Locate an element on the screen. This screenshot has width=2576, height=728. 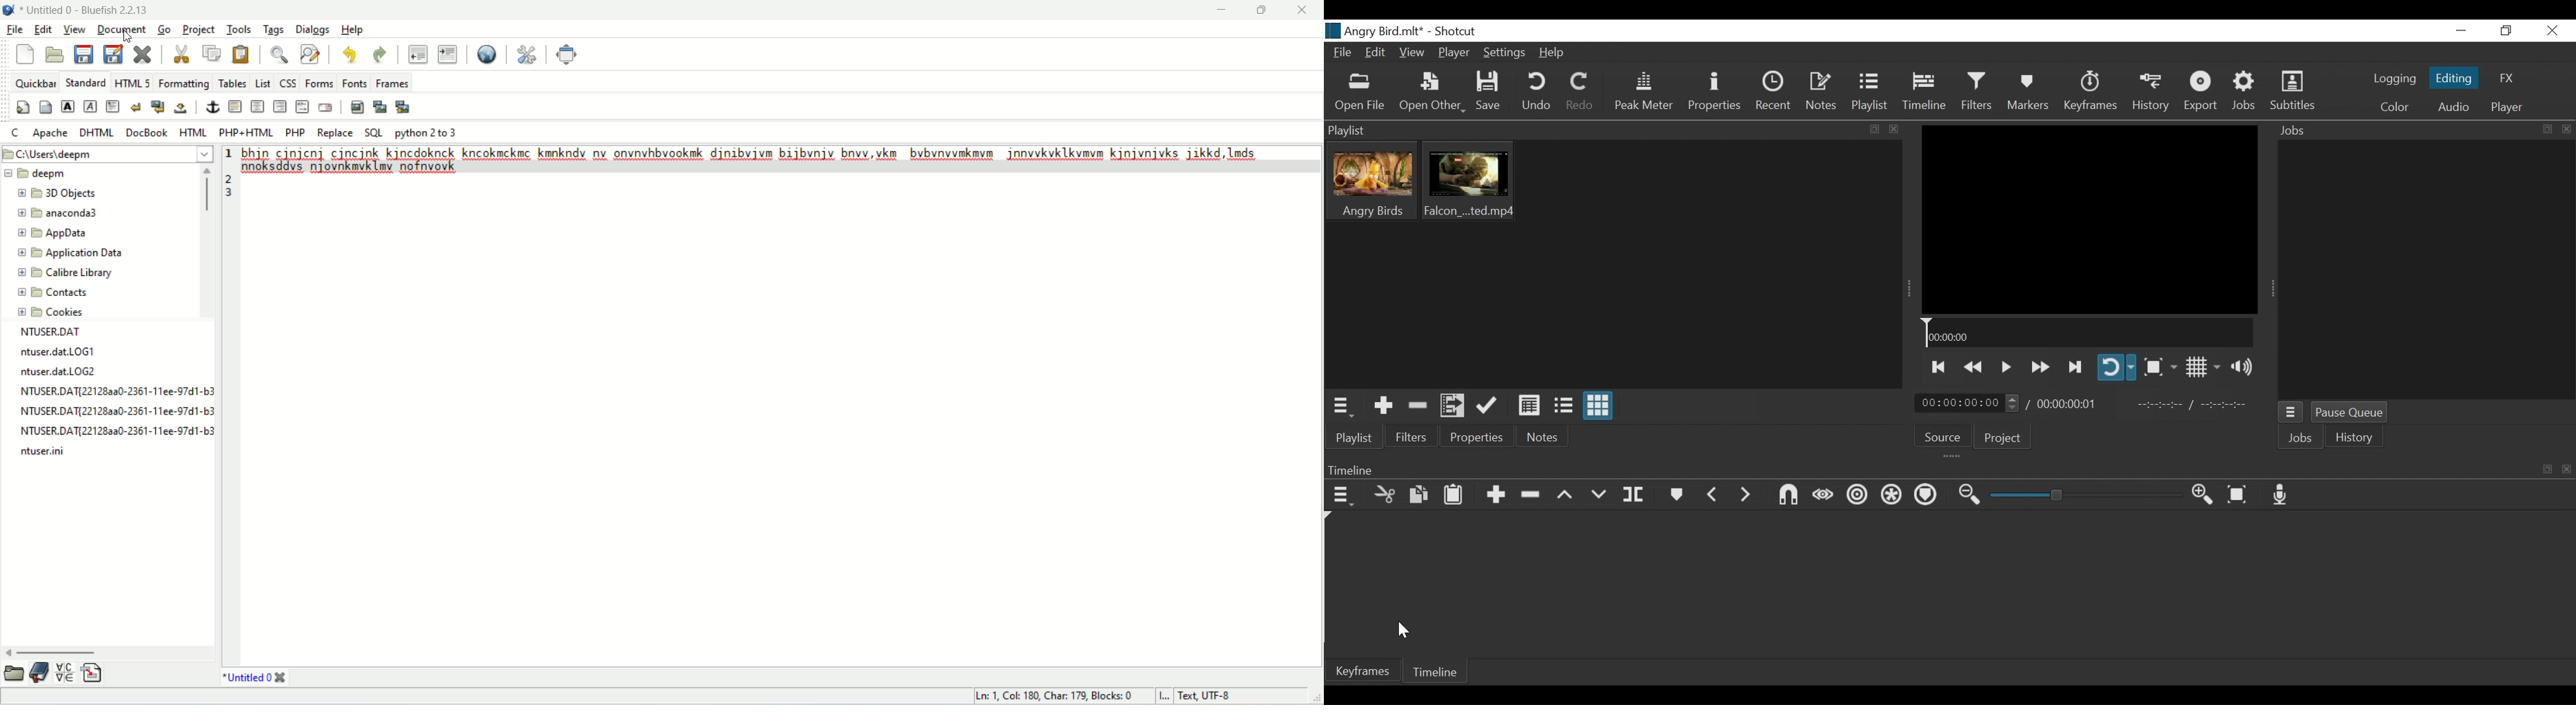
Cut is located at coordinates (1385, 495).